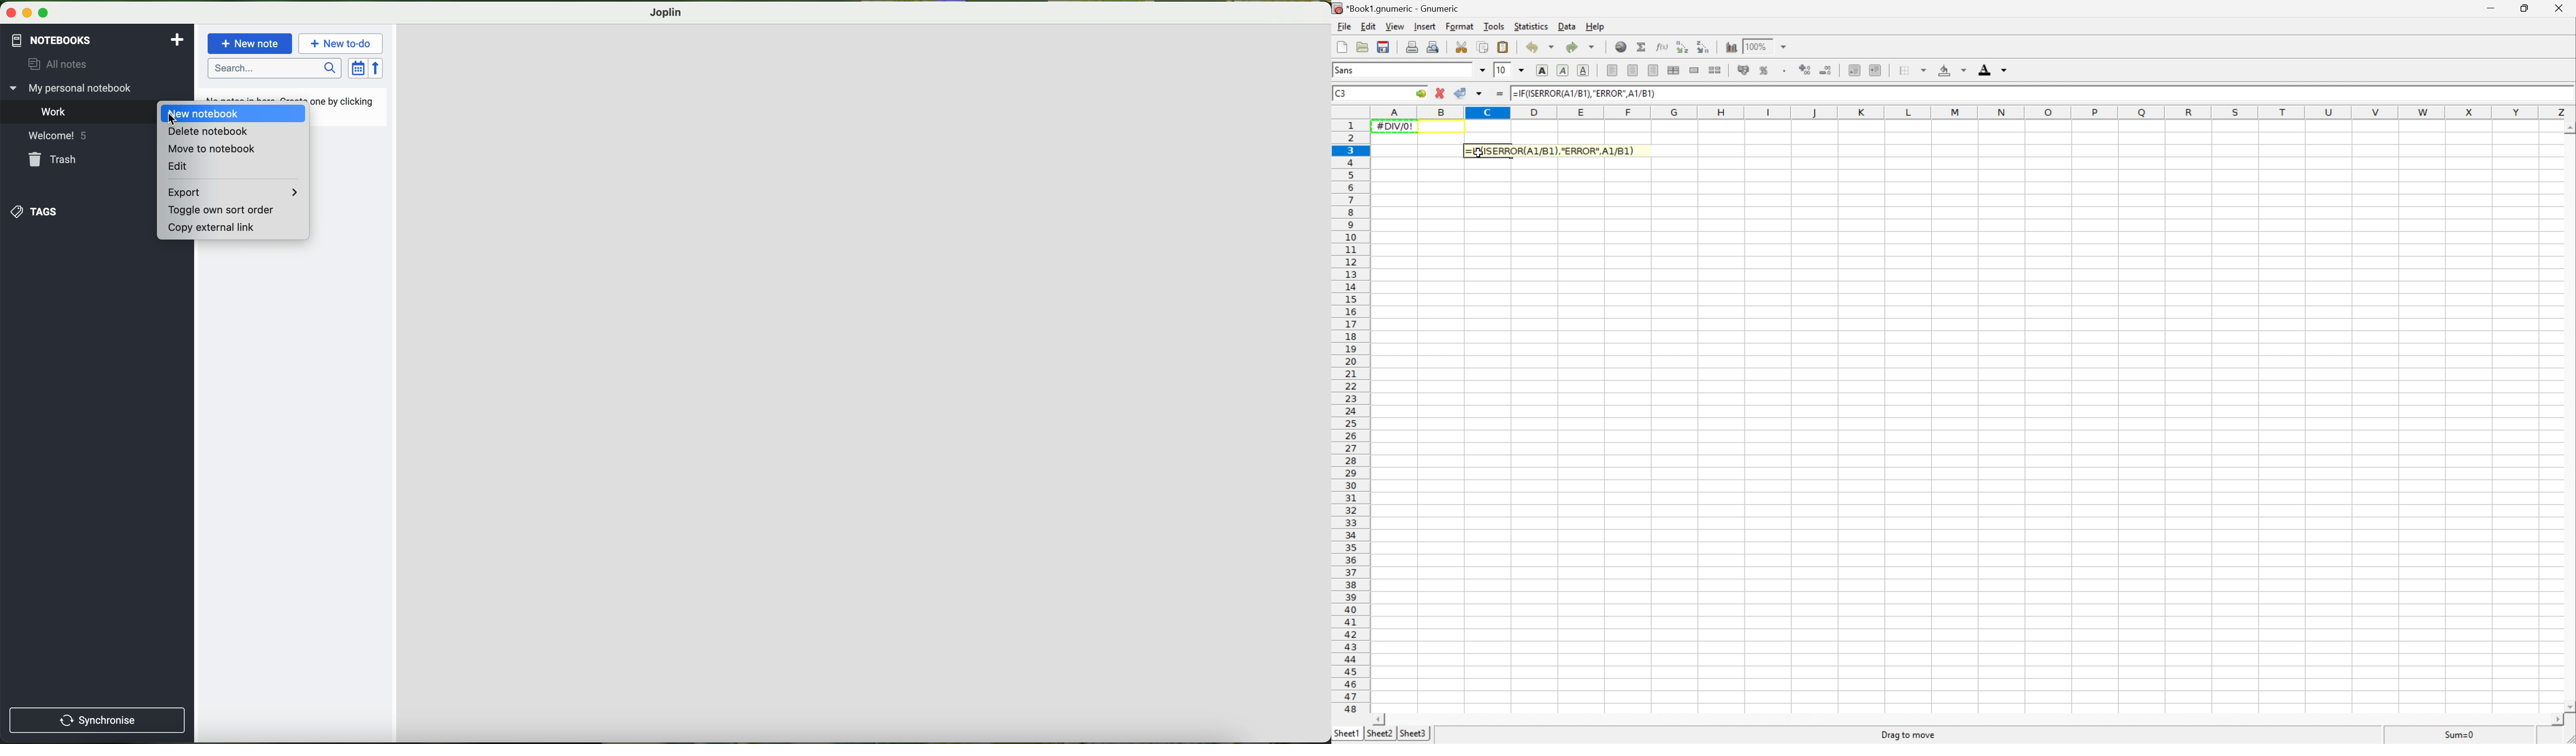  Describe the element at coordinates (250, 43) in the screenshot. I see `new note button` at that location.